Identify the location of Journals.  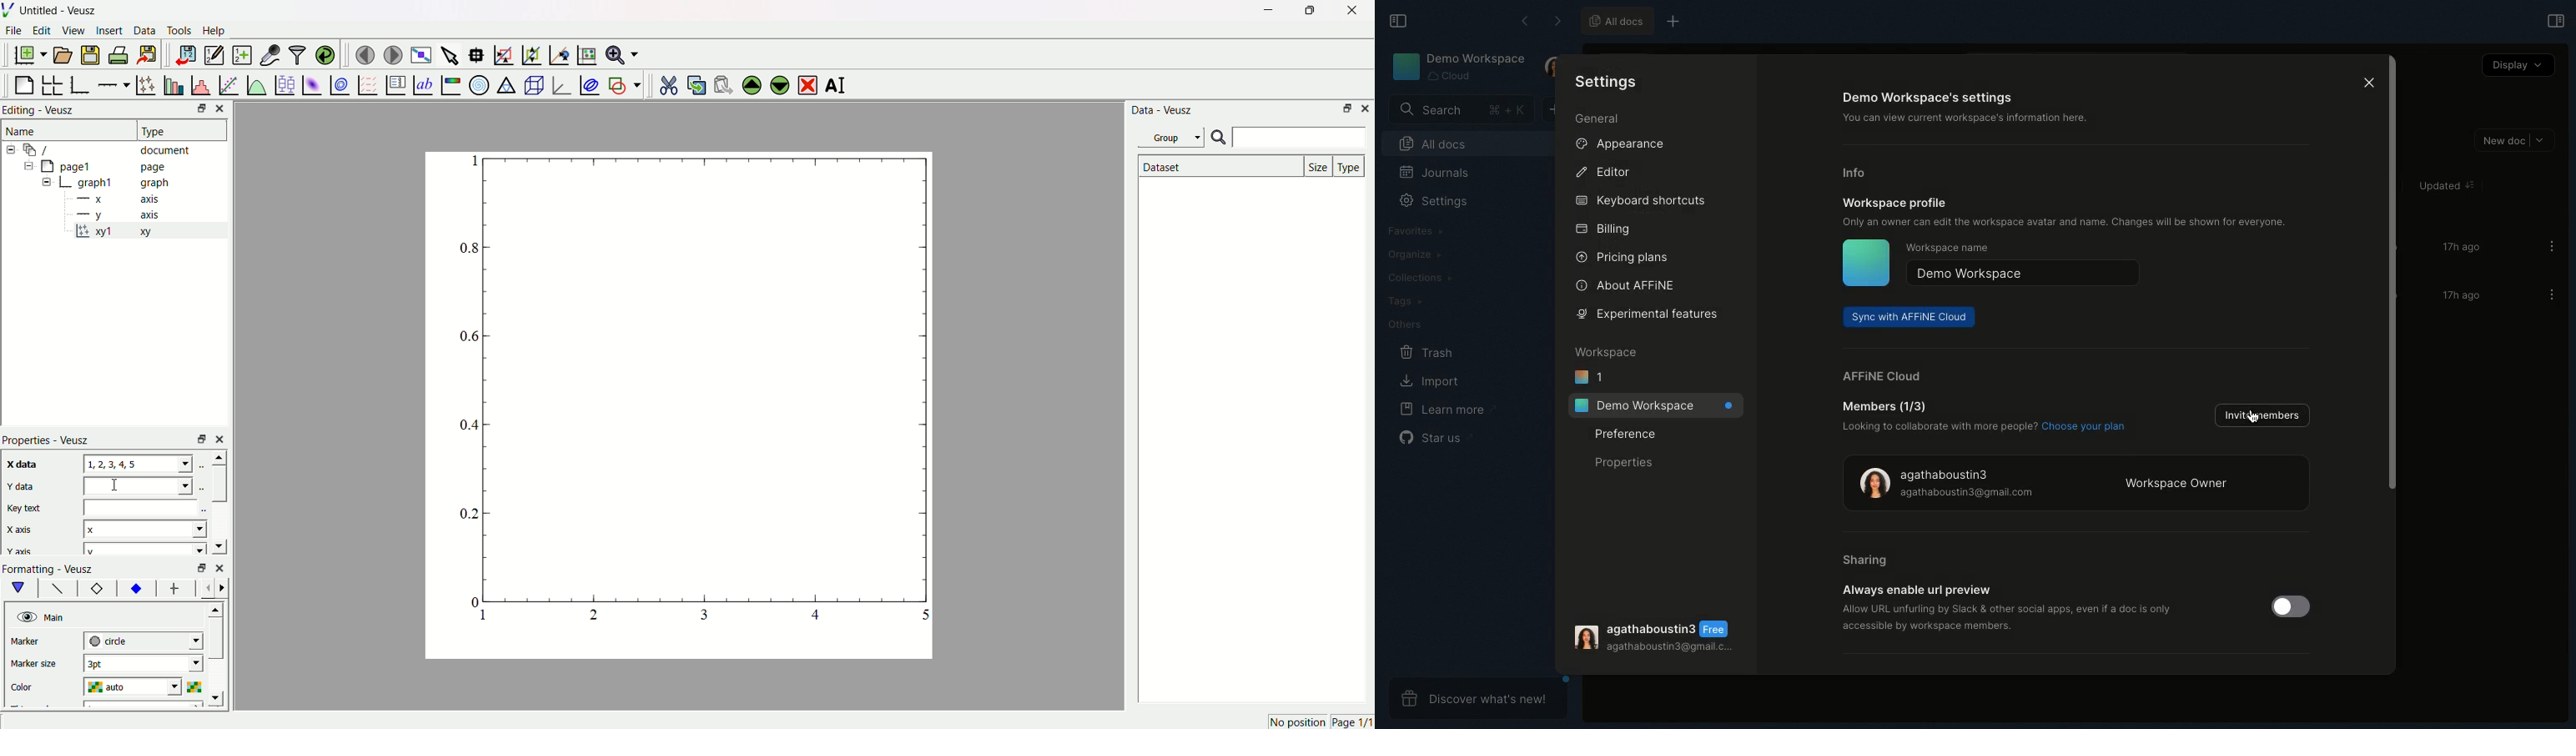
(1434, 172).